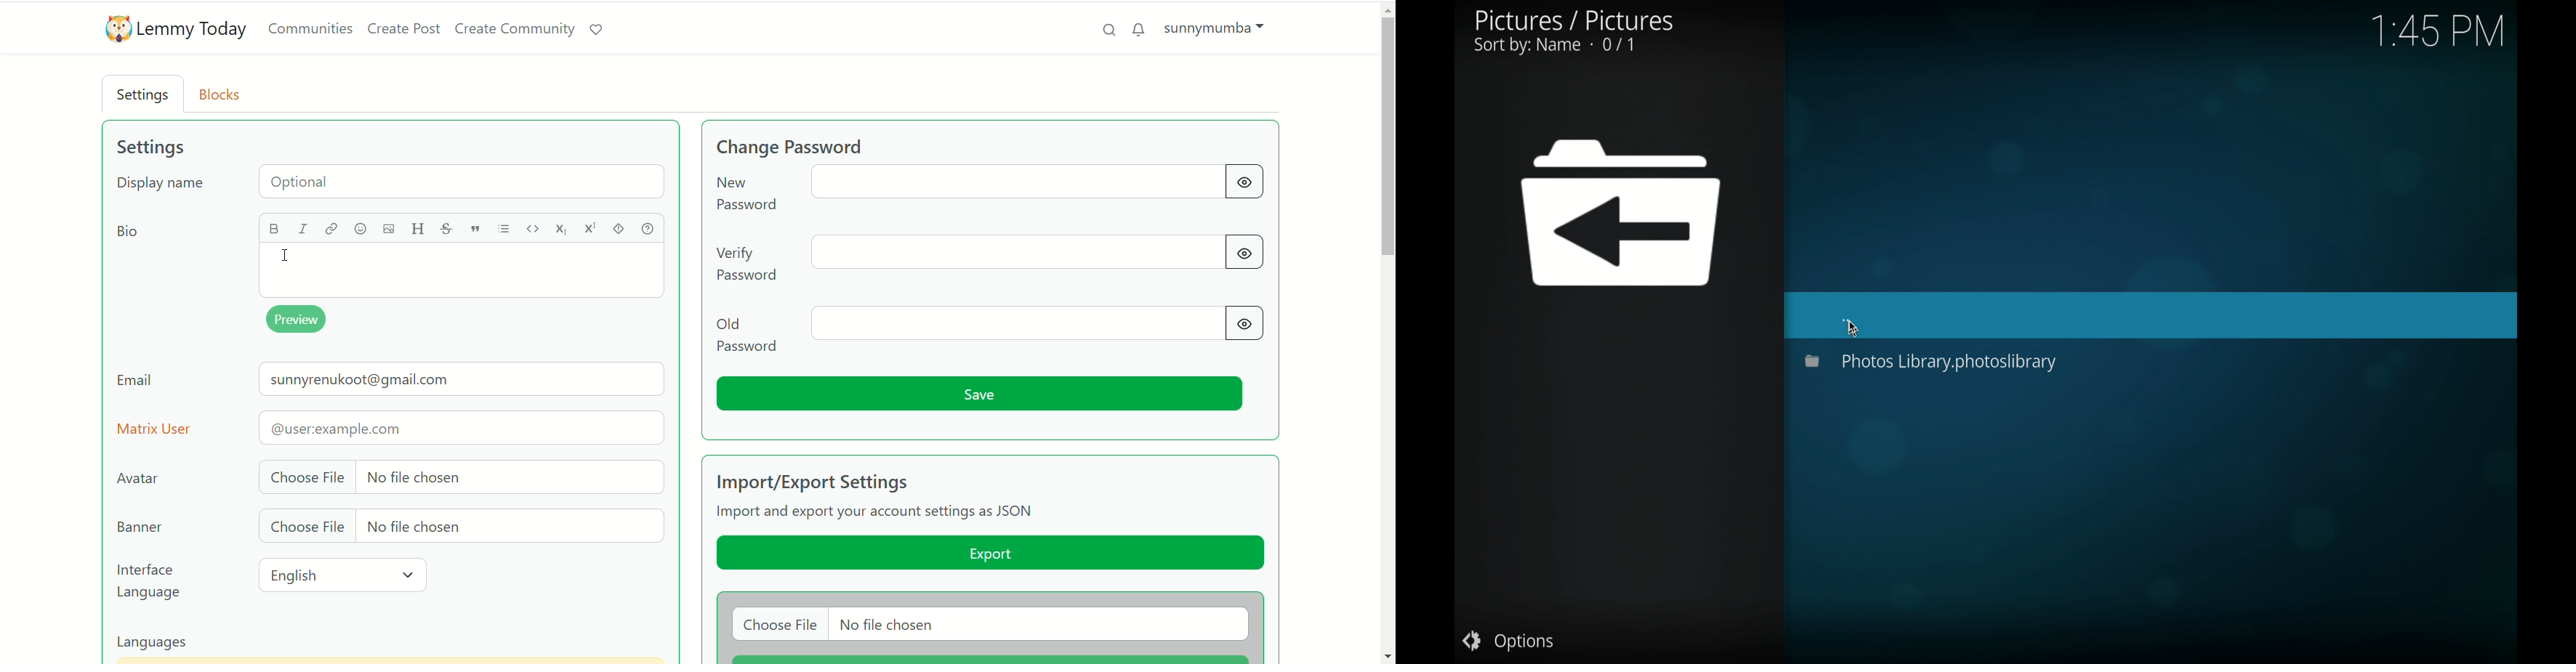 This screenshot has height=672, width=2576. Describe the element at coordinates (590, 230) in the screenshot. I see `superscript` at that location.